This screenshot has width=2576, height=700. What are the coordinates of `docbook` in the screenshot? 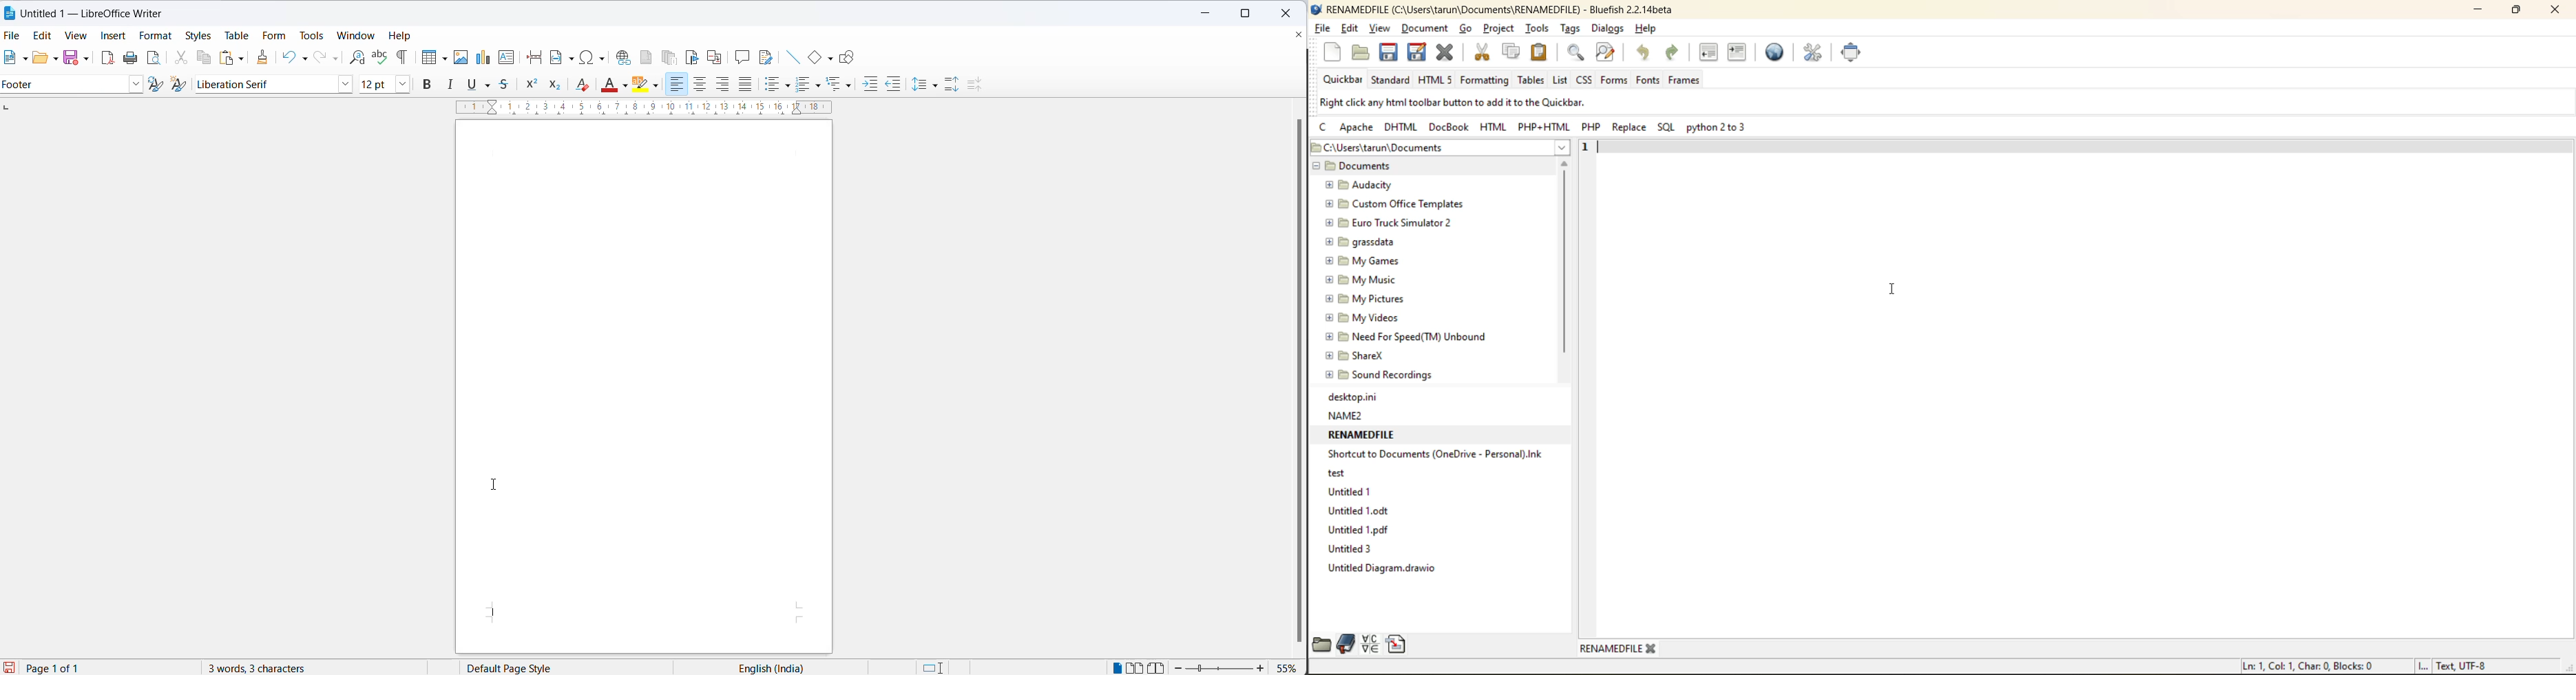 It's located at (1450, 126).